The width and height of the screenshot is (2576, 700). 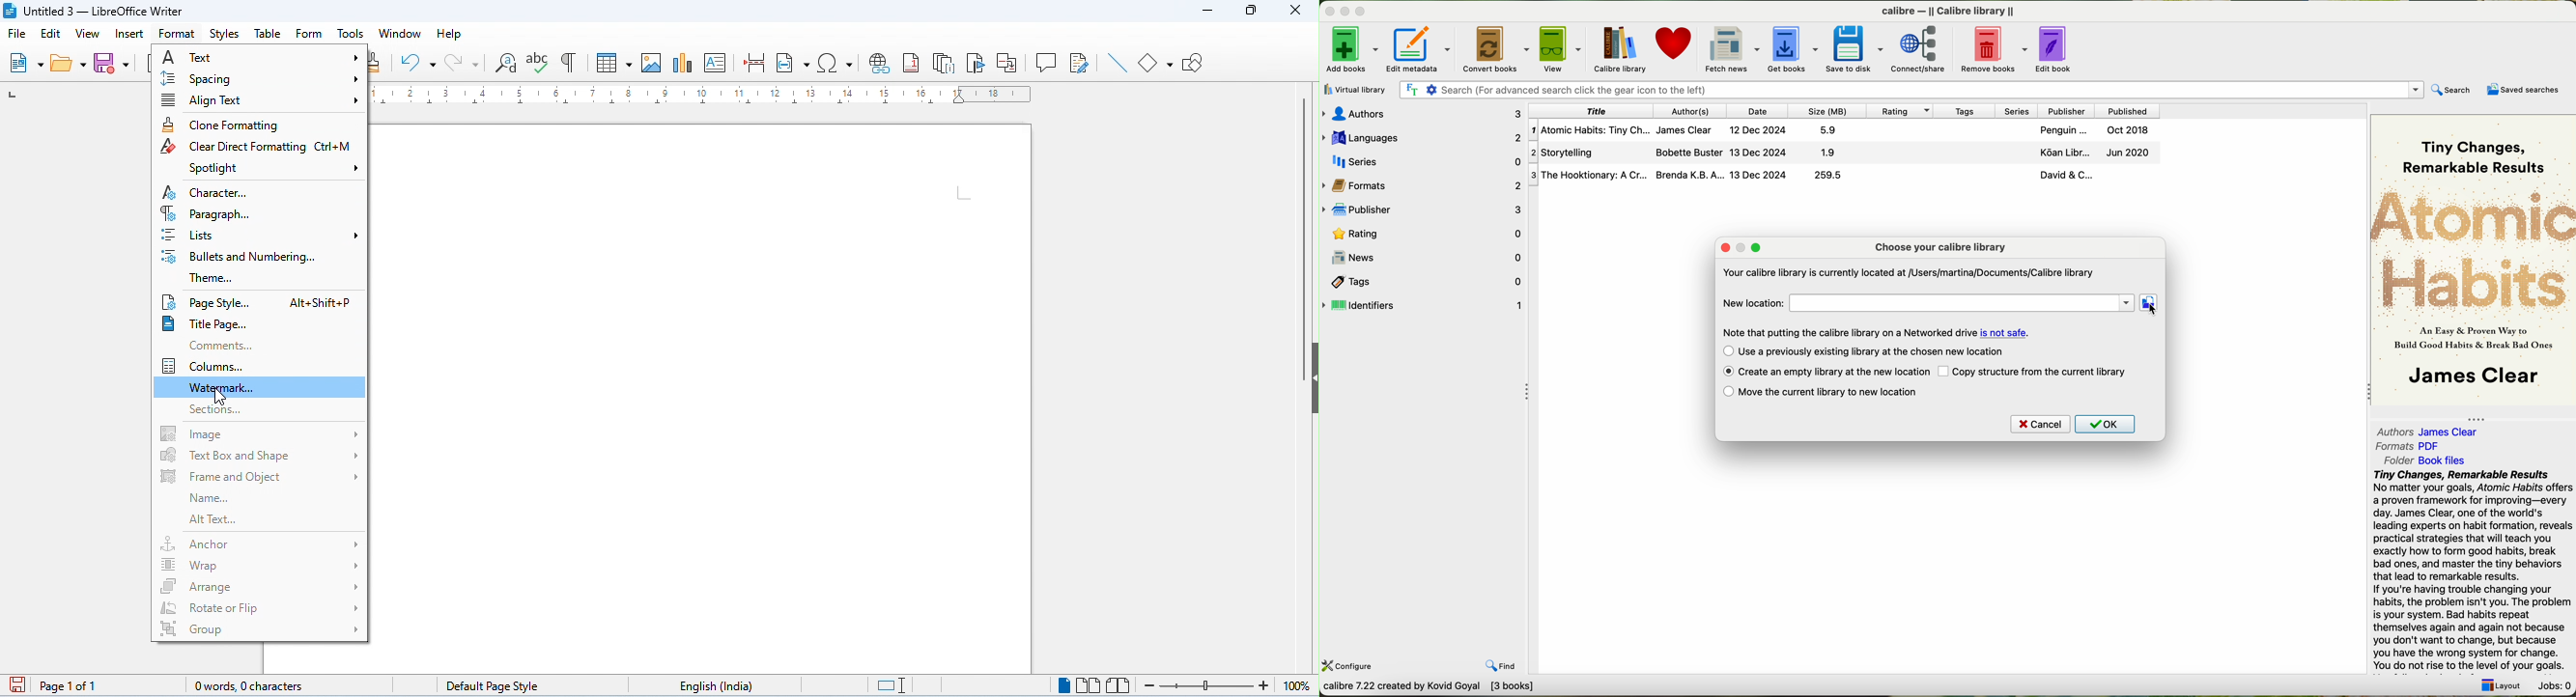 What do you see at coordinates (2451, 90) in the screenshot?
I see `search` at bounding box center [2451, 90].